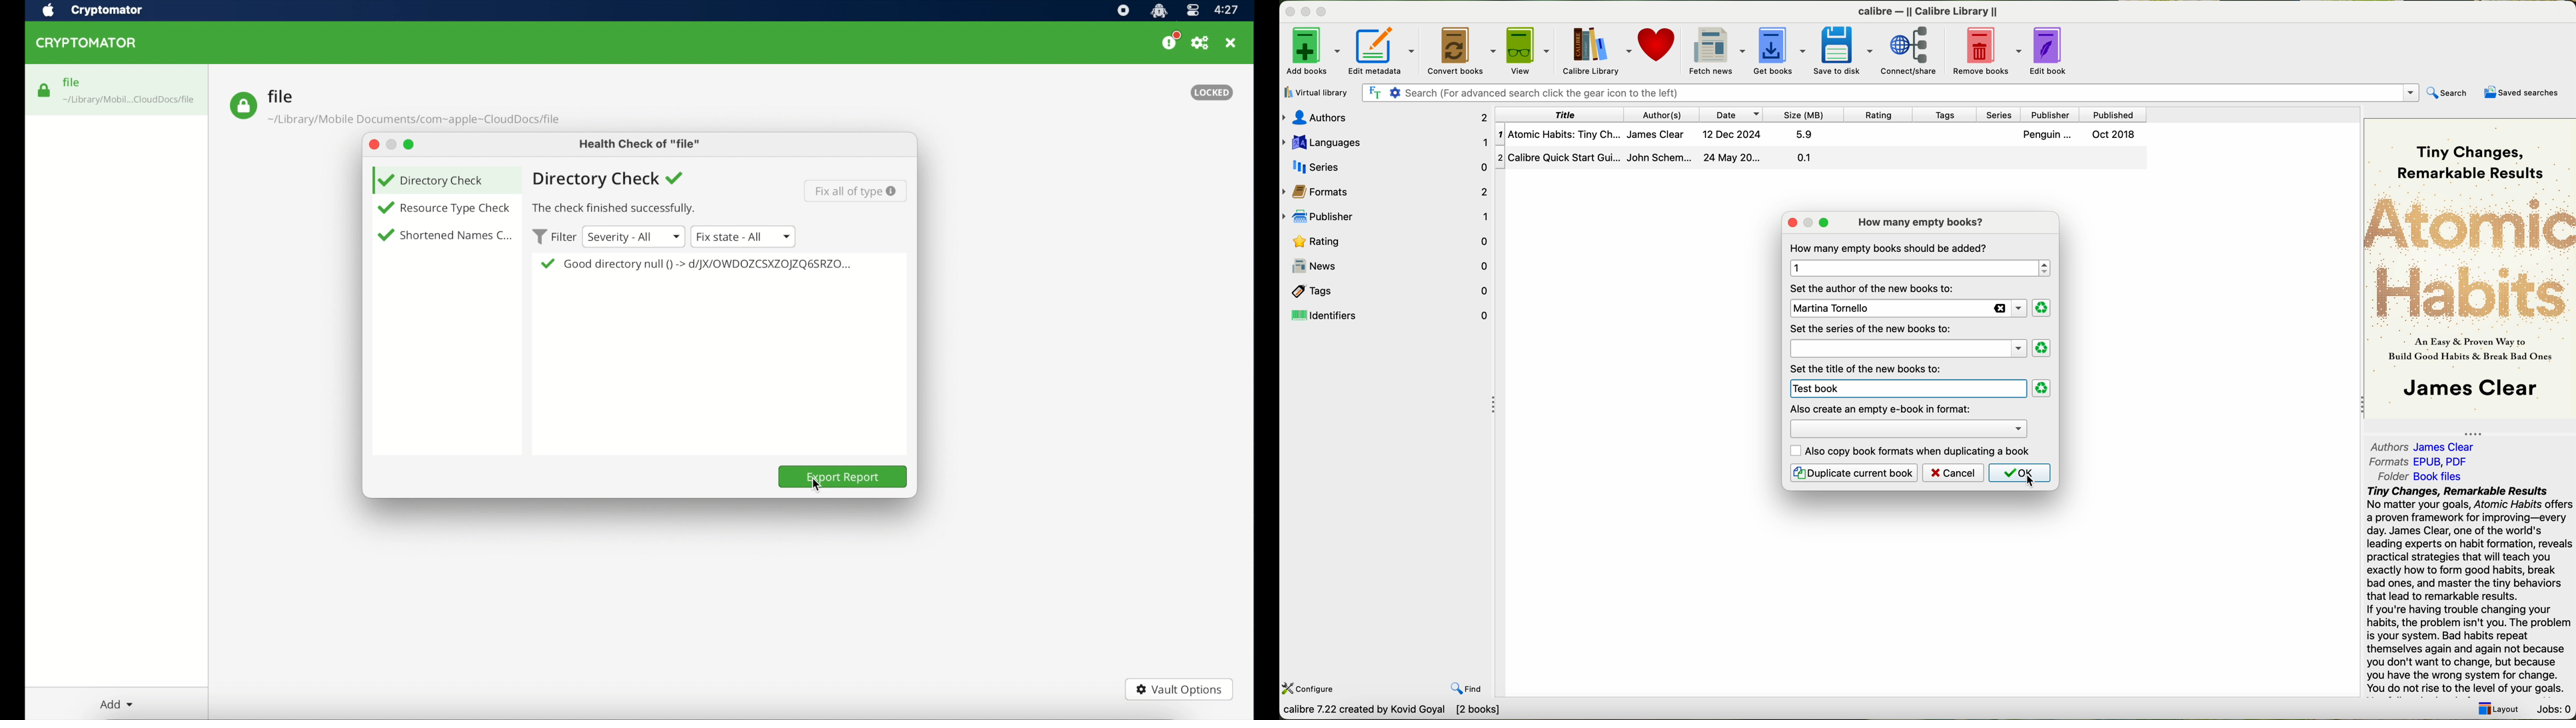 This screenshot has width=2576, height=728. What do you see at coordinates (1666, 114) in the screenshot?
I see `authors` at bounding box center [1666, 114].